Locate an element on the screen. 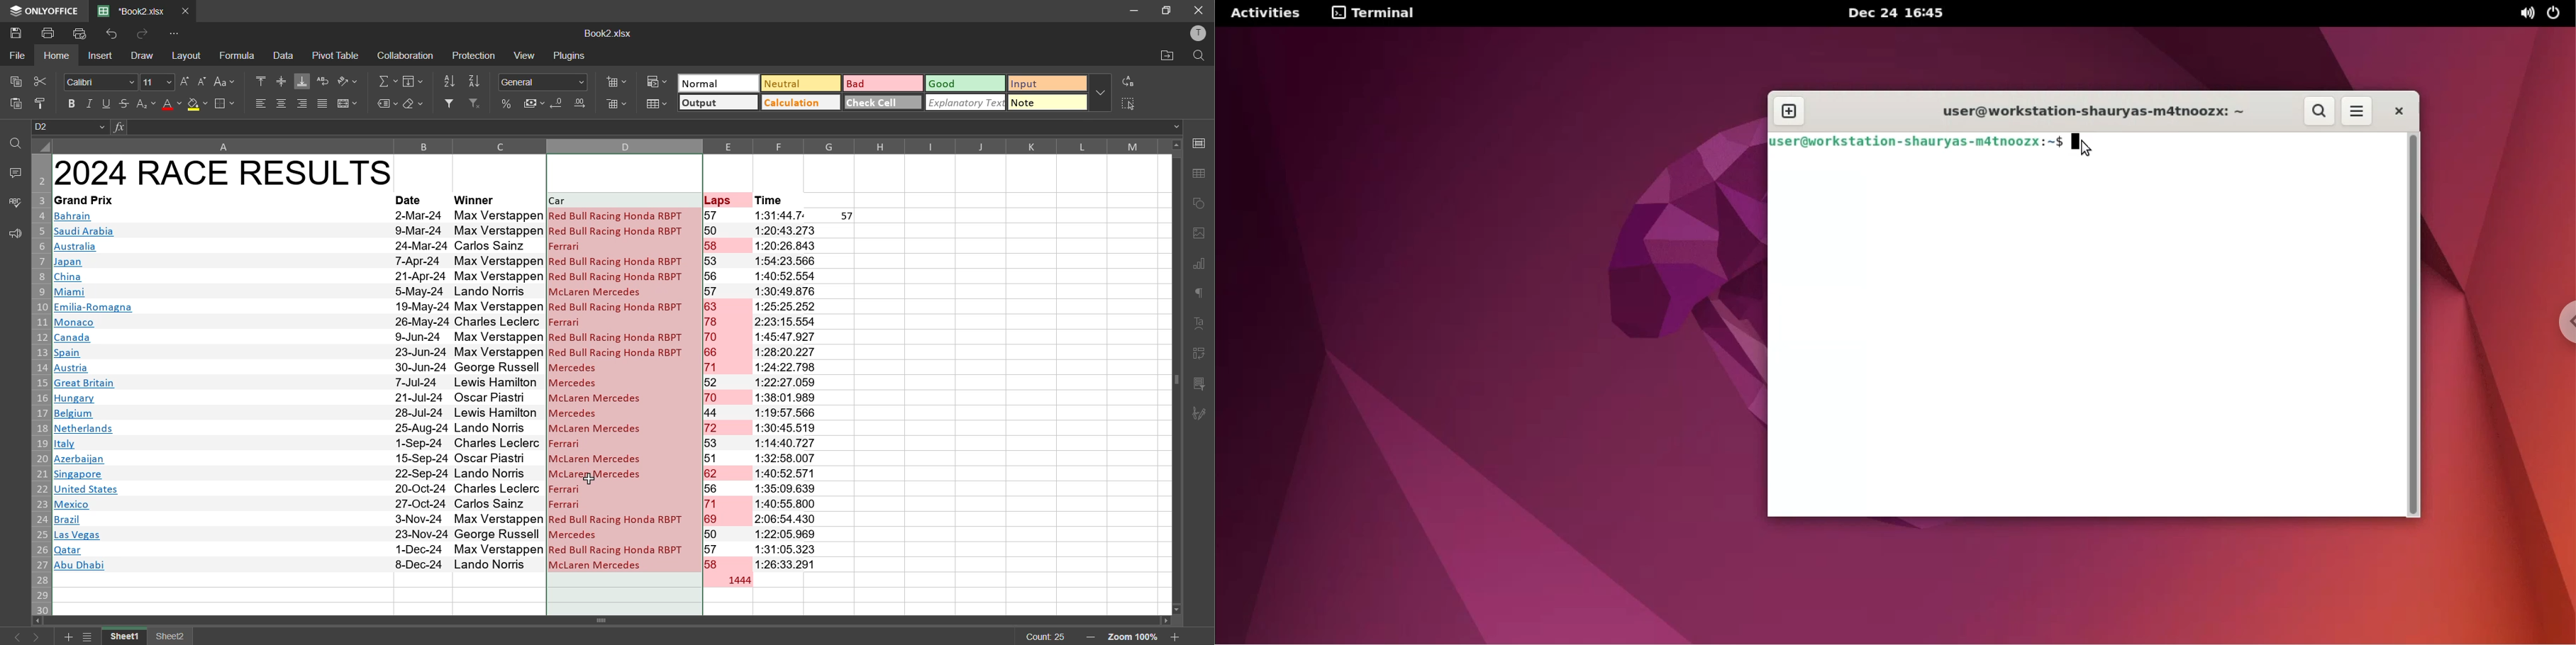 This screenshot has width=2576, height=672. laps is located at coordinates (728, 390).